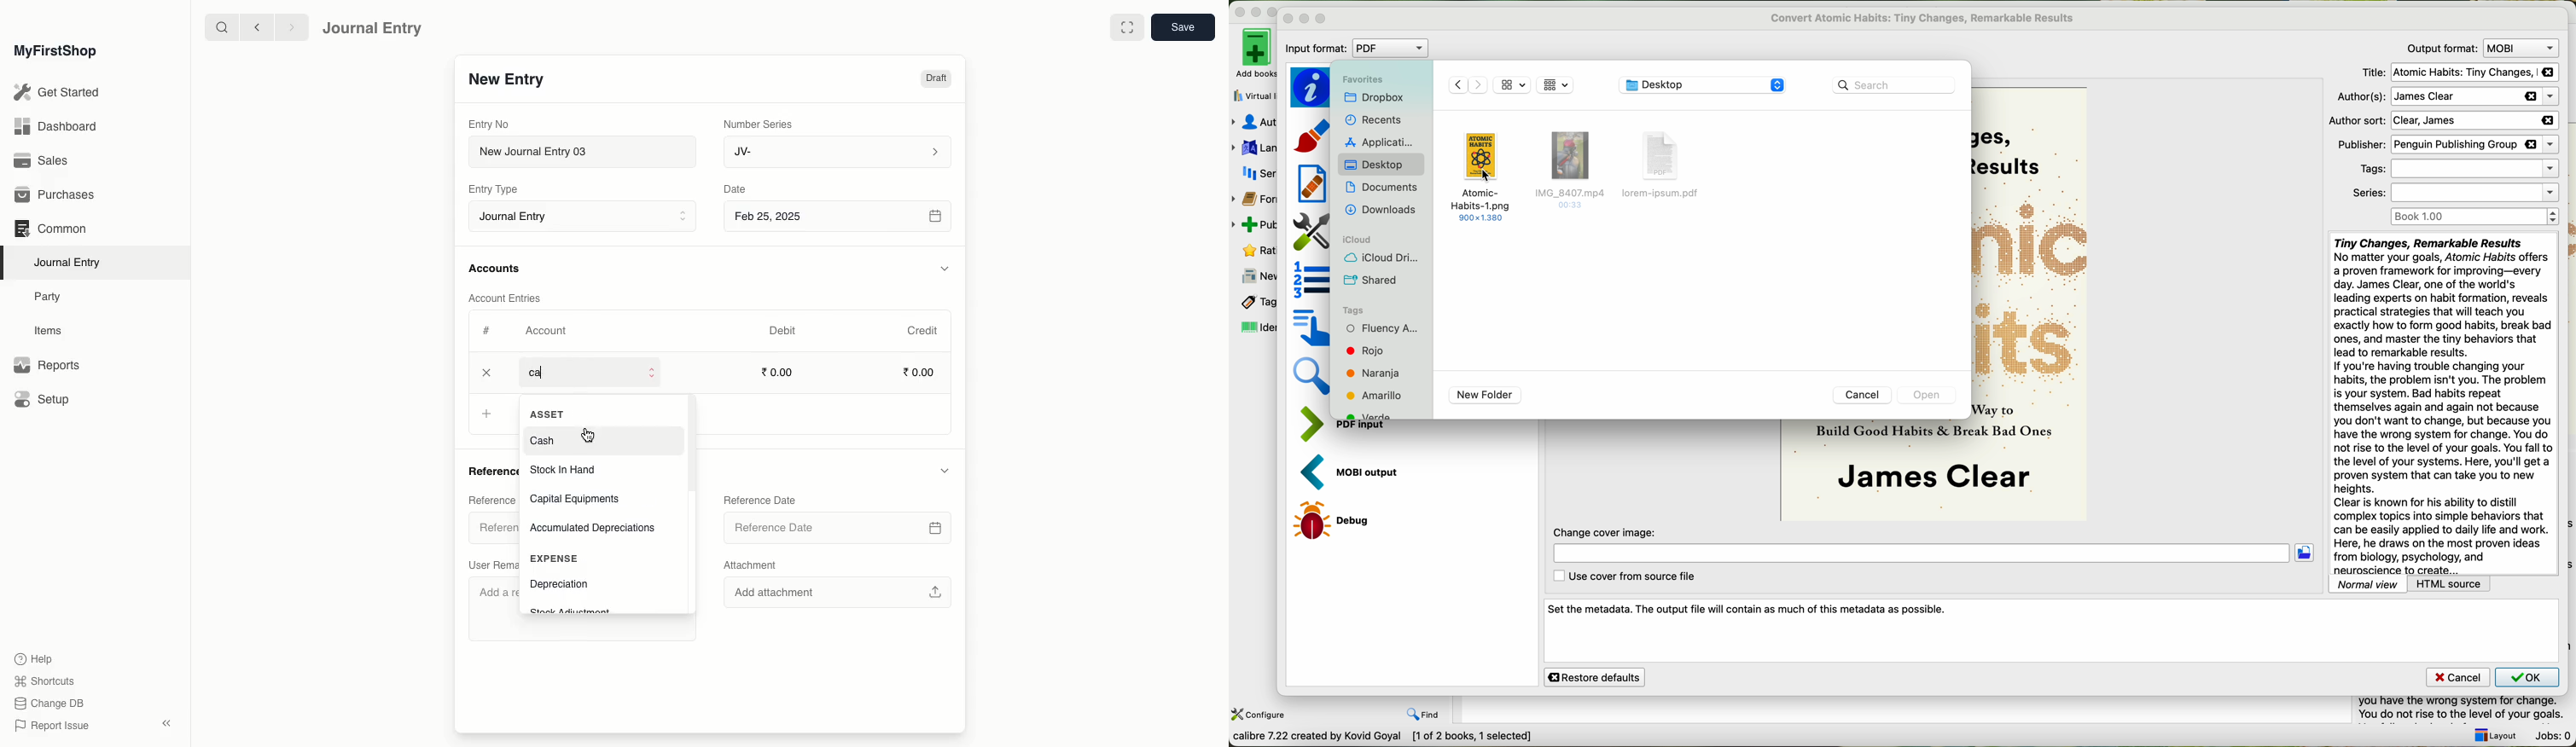 The image size is (2576, 756). I want to click on Accounts, so click(496, 269).